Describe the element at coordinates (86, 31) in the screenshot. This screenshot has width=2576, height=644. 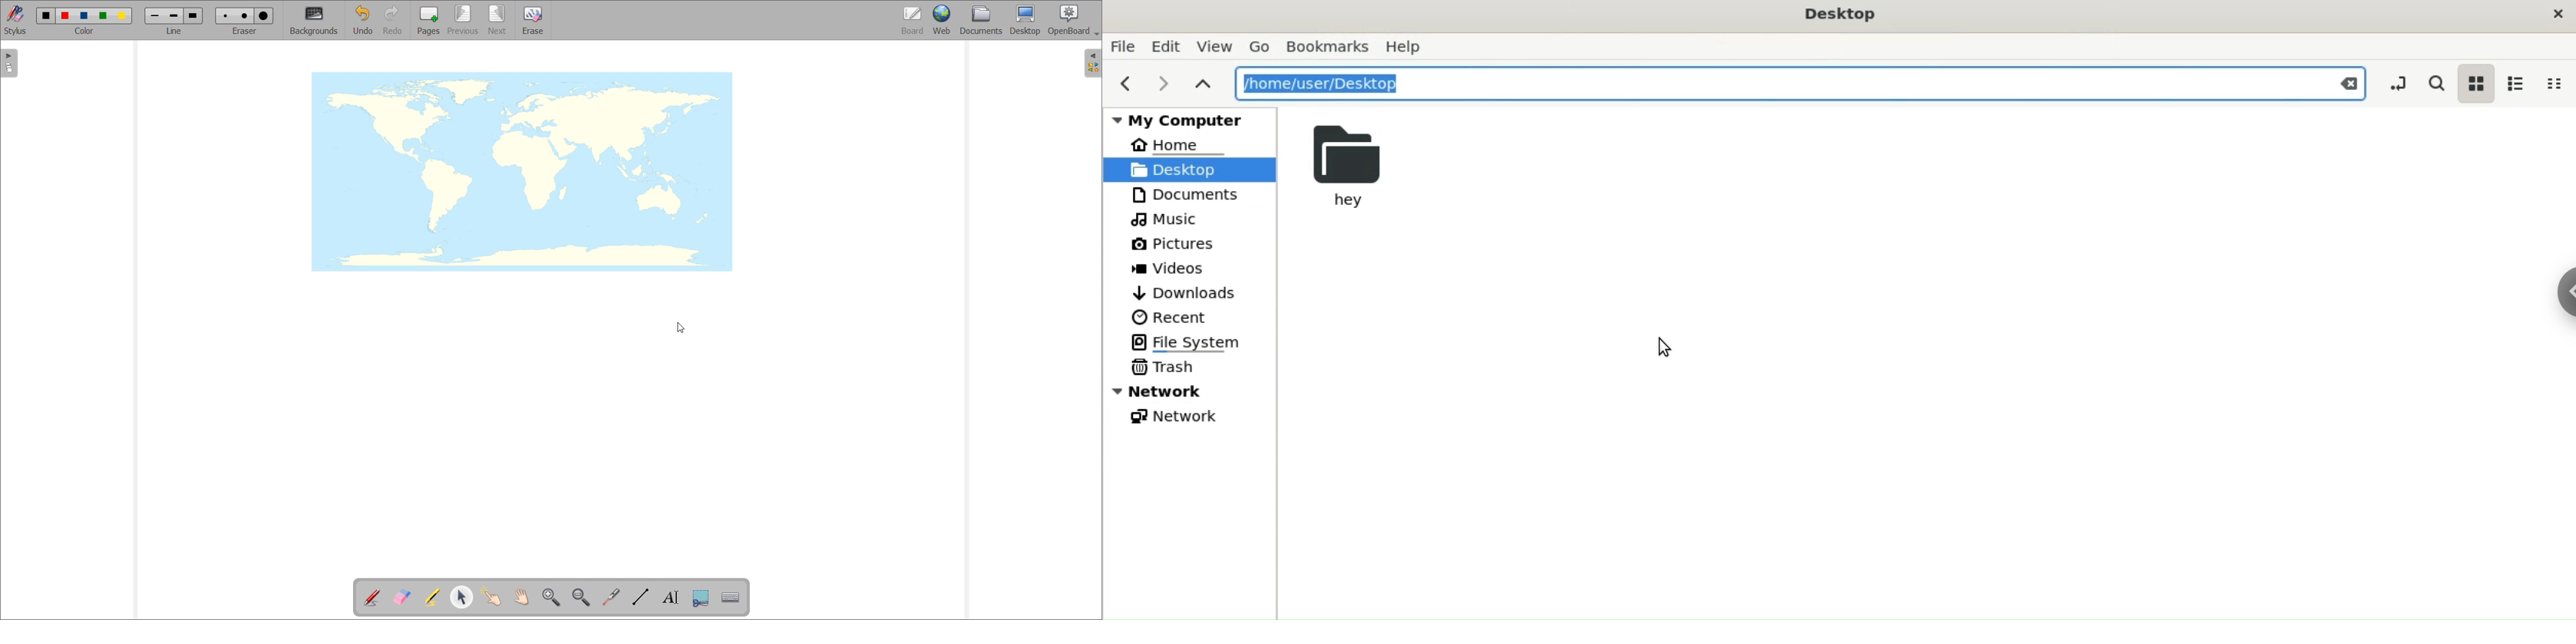
I see `color` at that location.